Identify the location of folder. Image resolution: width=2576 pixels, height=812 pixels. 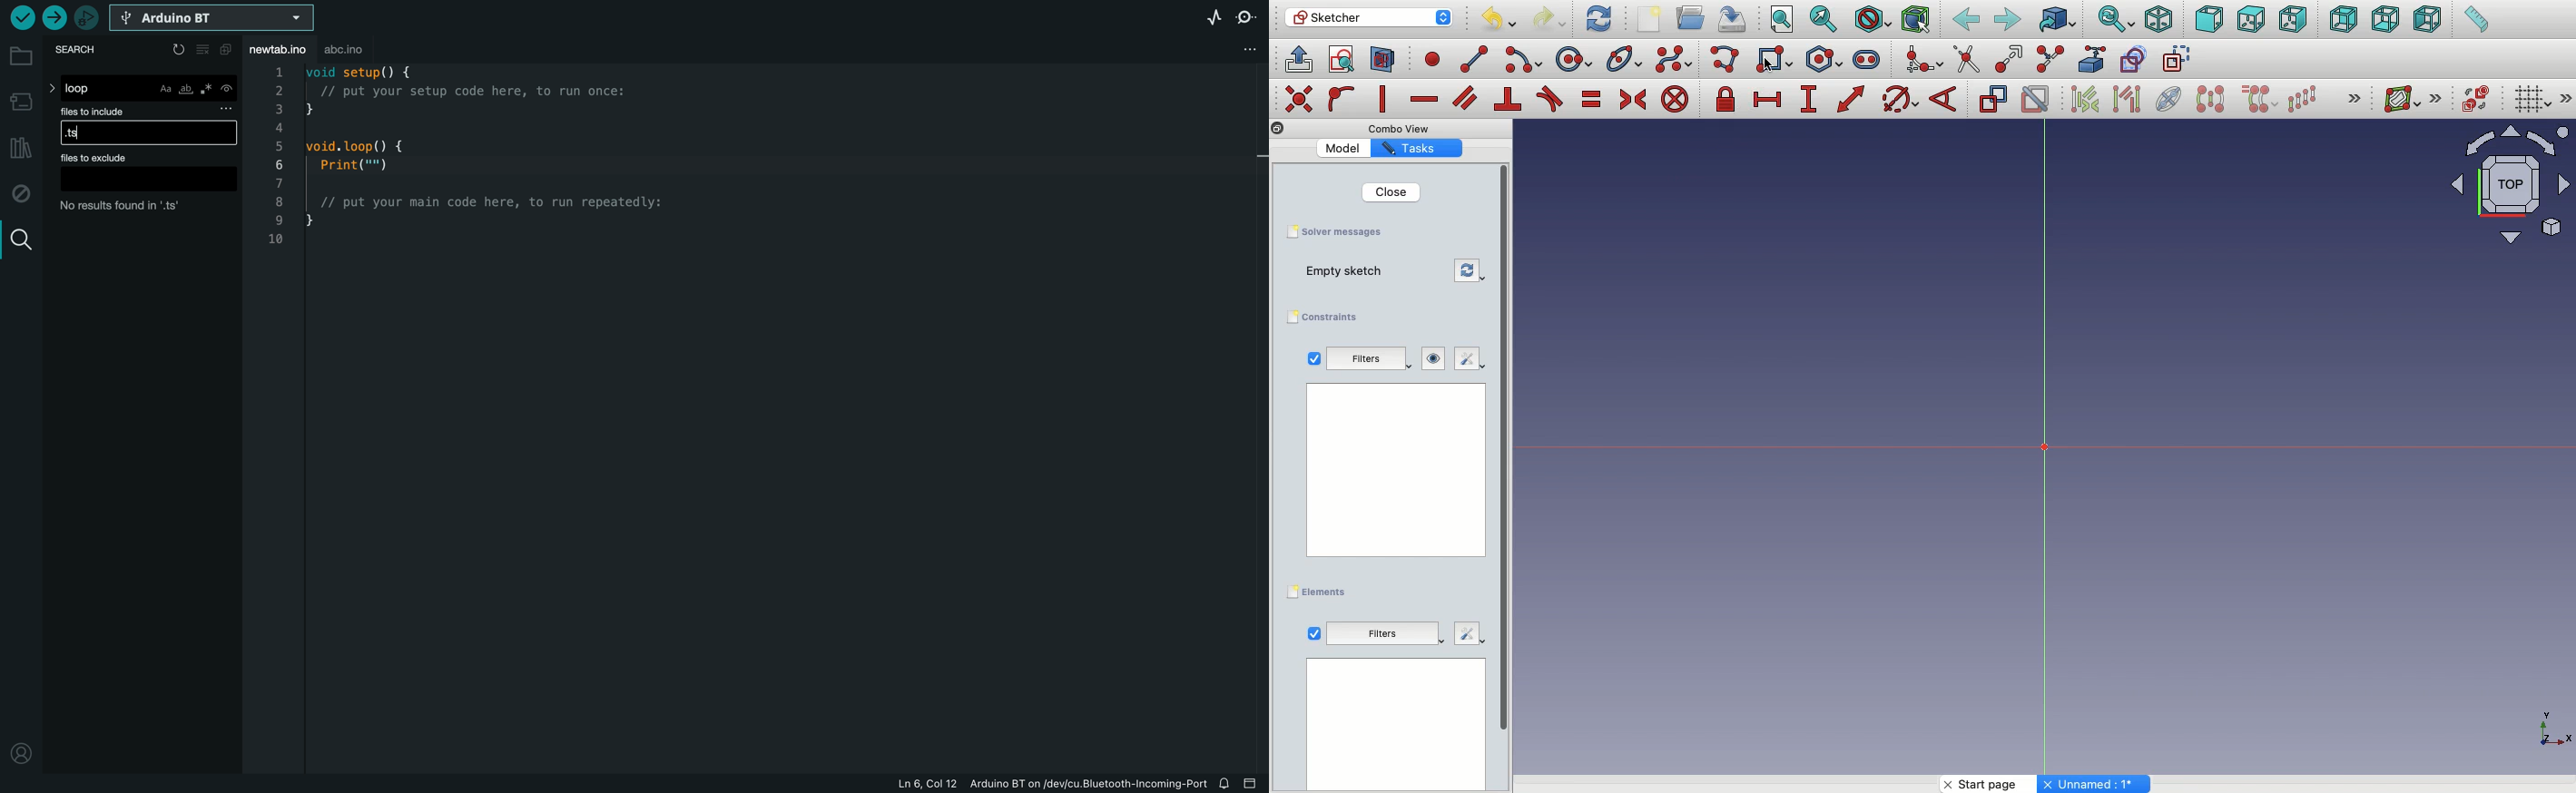
(22, 57).